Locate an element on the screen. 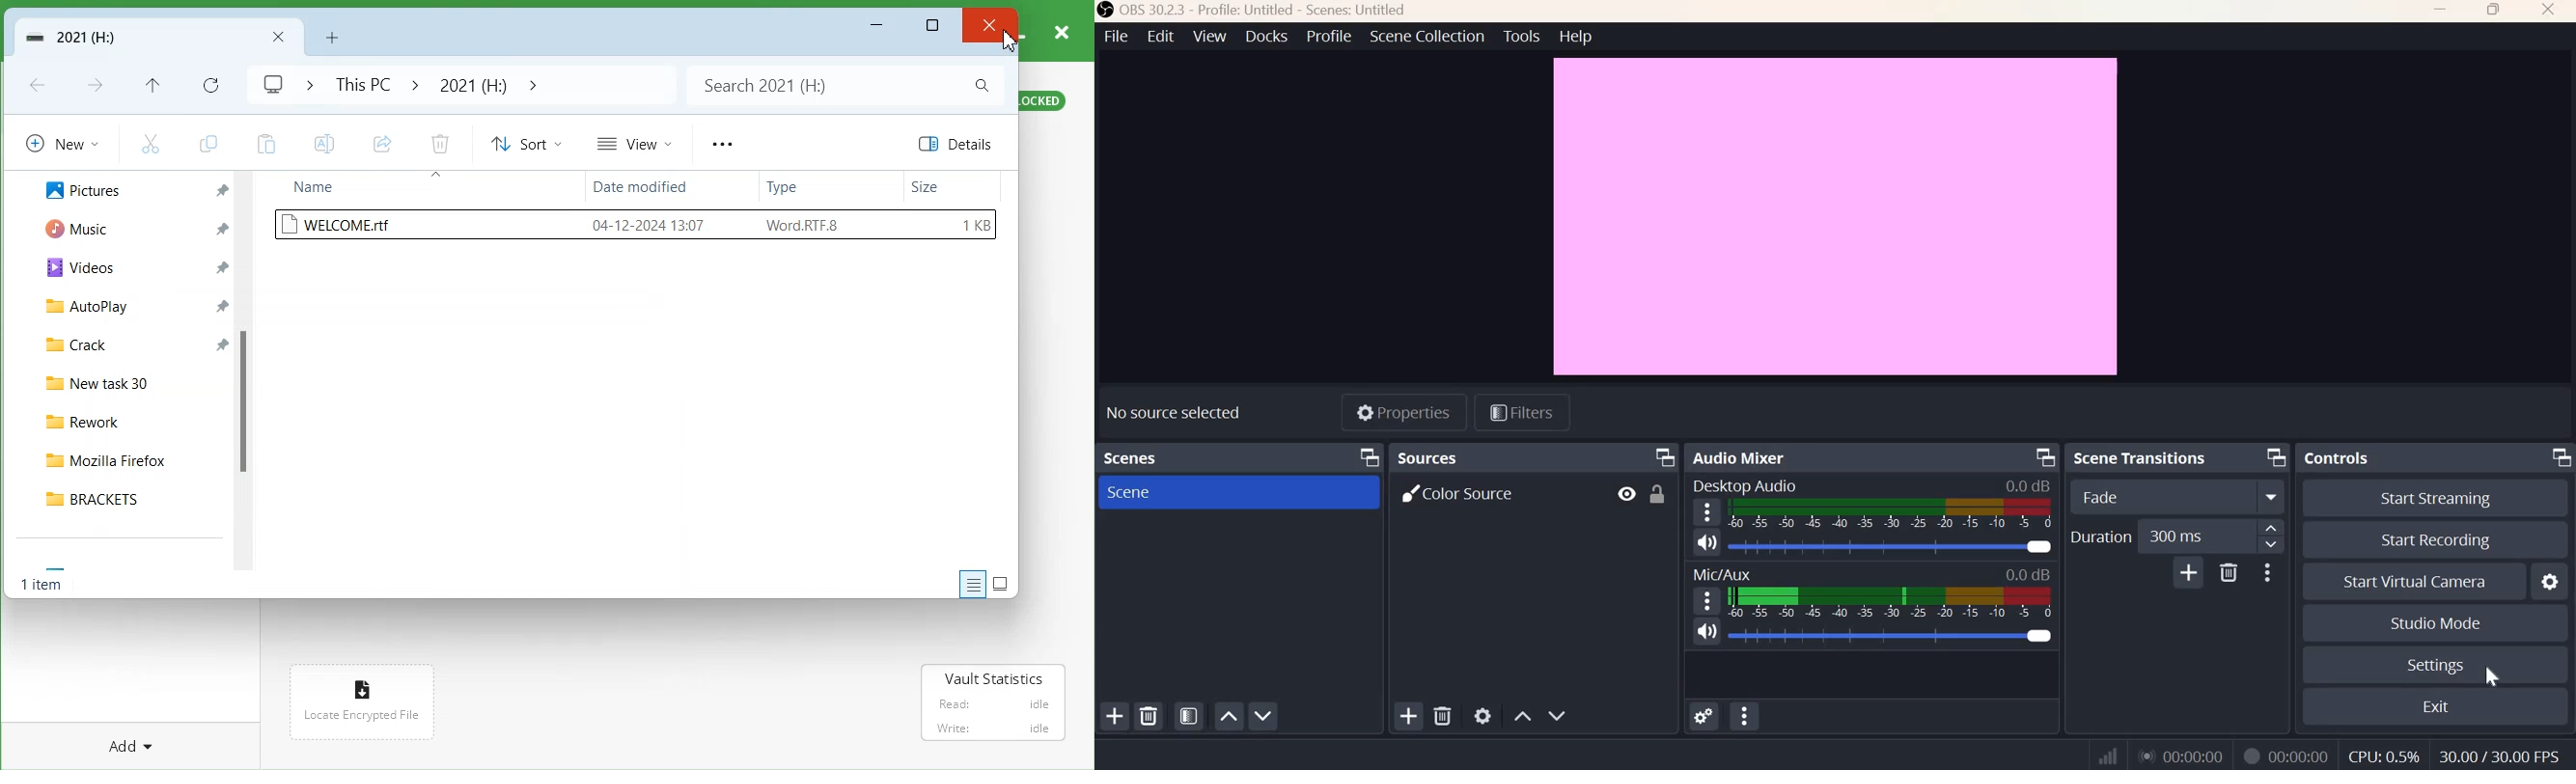  close is located at coordinates (2548, 11).